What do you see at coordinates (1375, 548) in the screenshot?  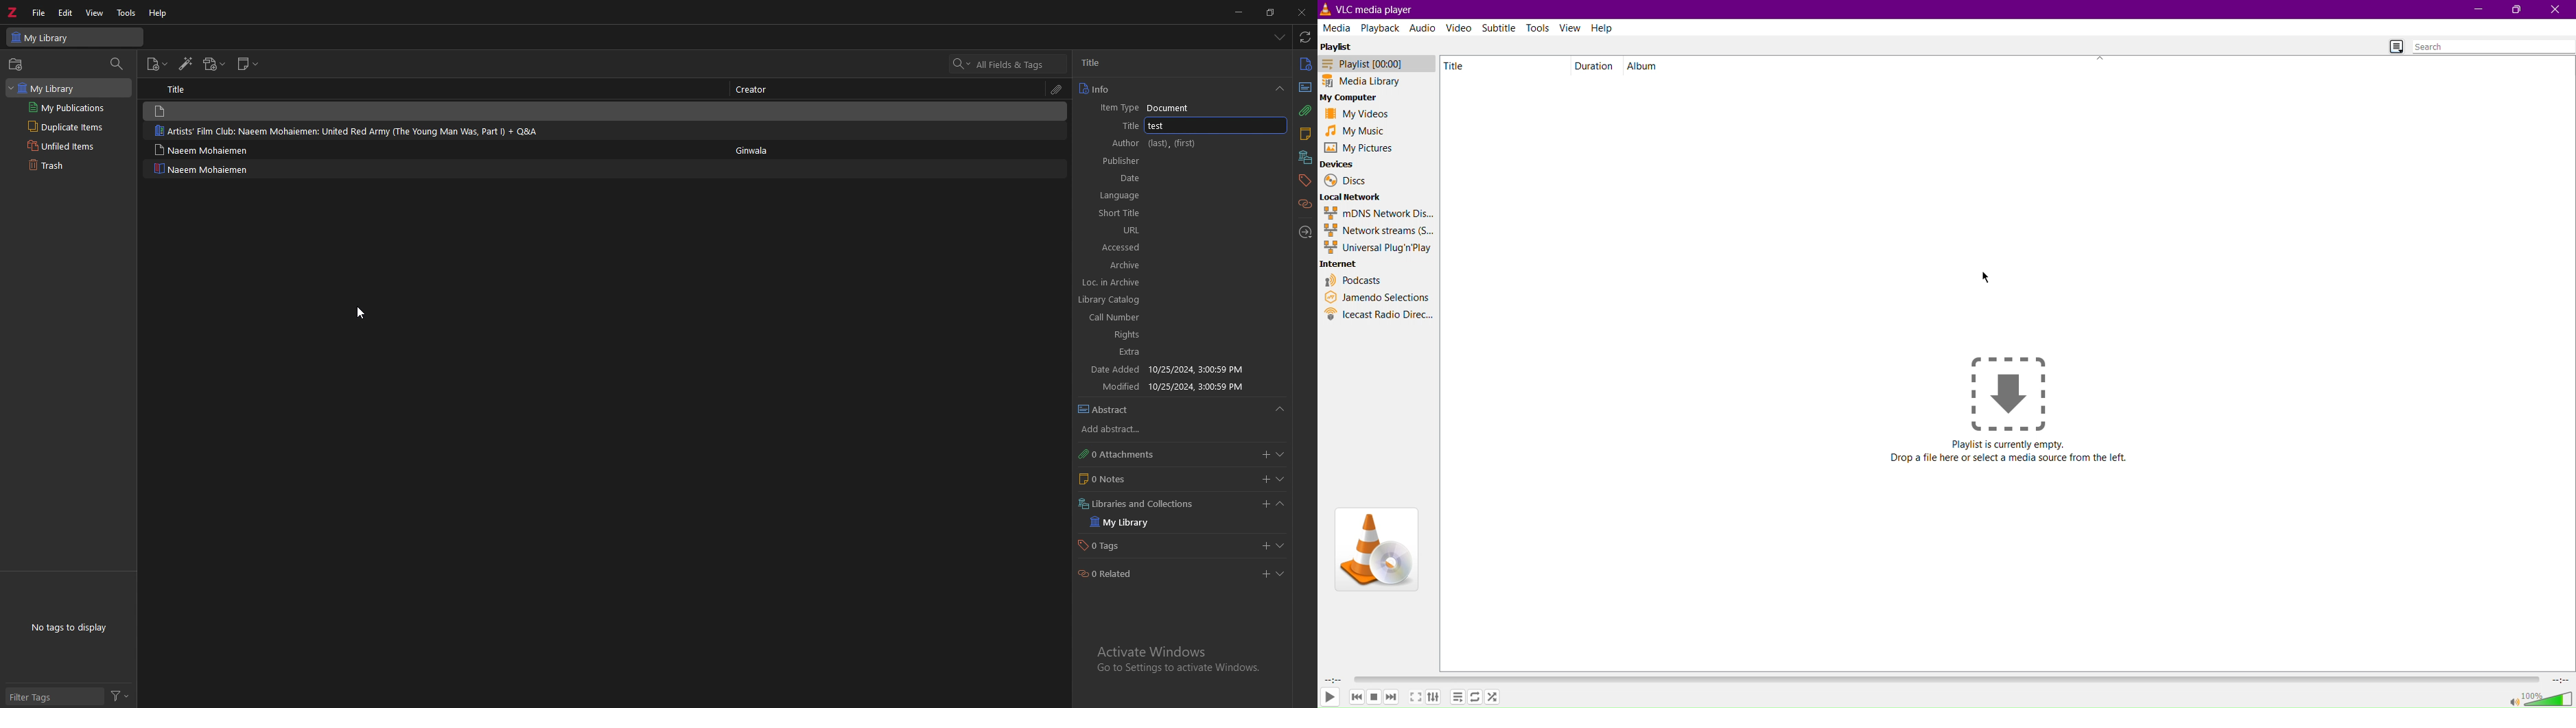 I see `VLC Logo` at bounding box center [1375, 548].